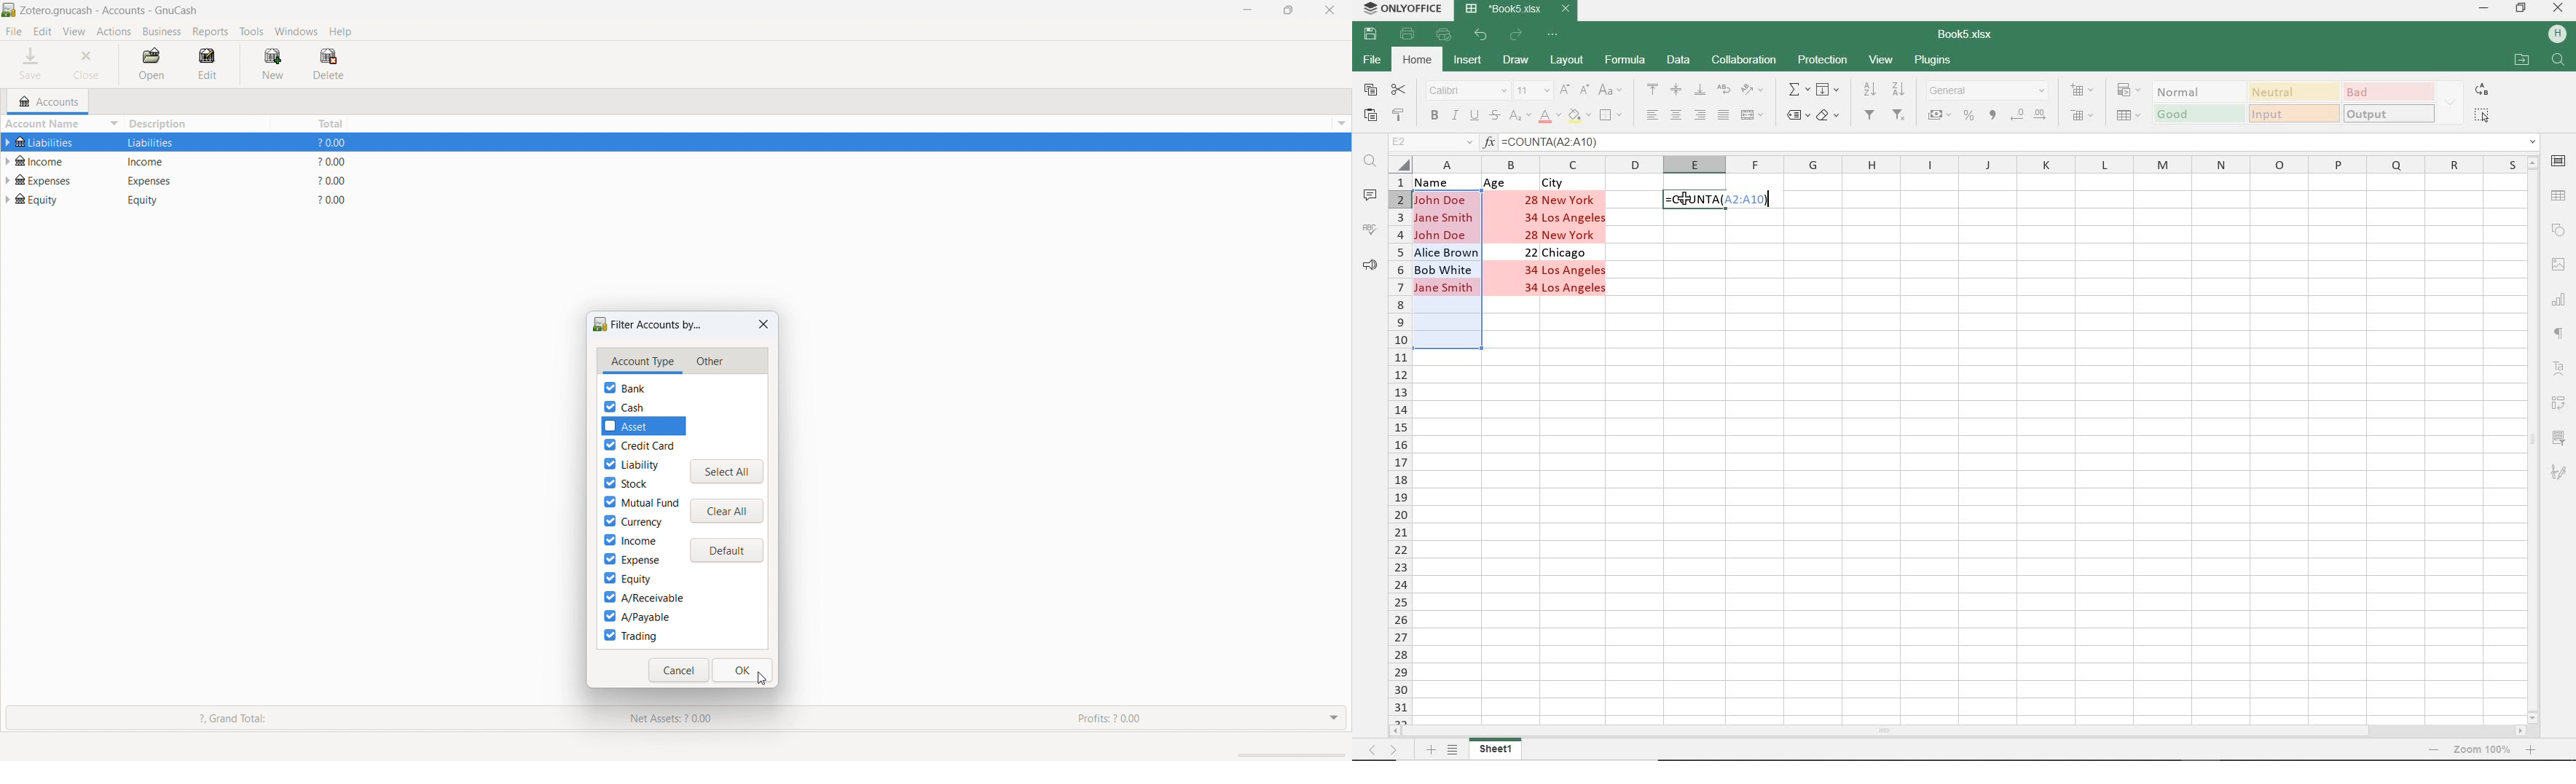 This screenshot has height=784, width=2576. I want to click on $0.00, so click(334, 144).